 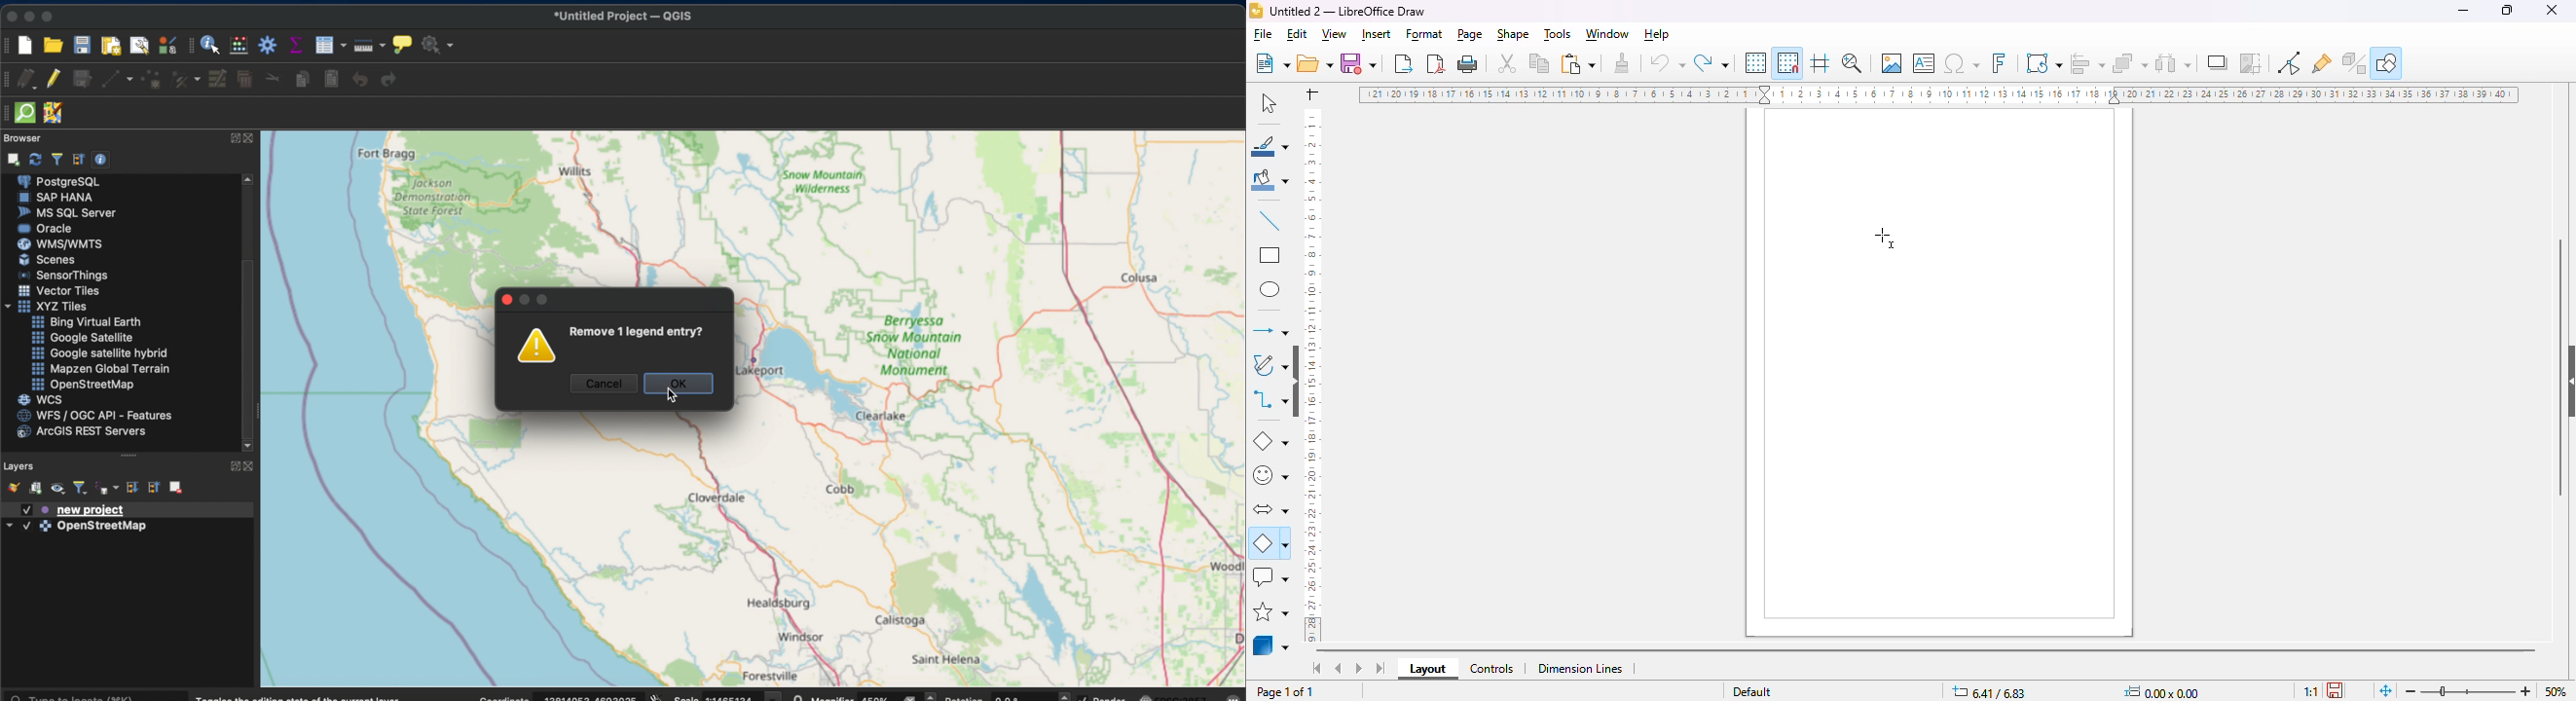 I want to click on help, so click(x=1658, y=36).